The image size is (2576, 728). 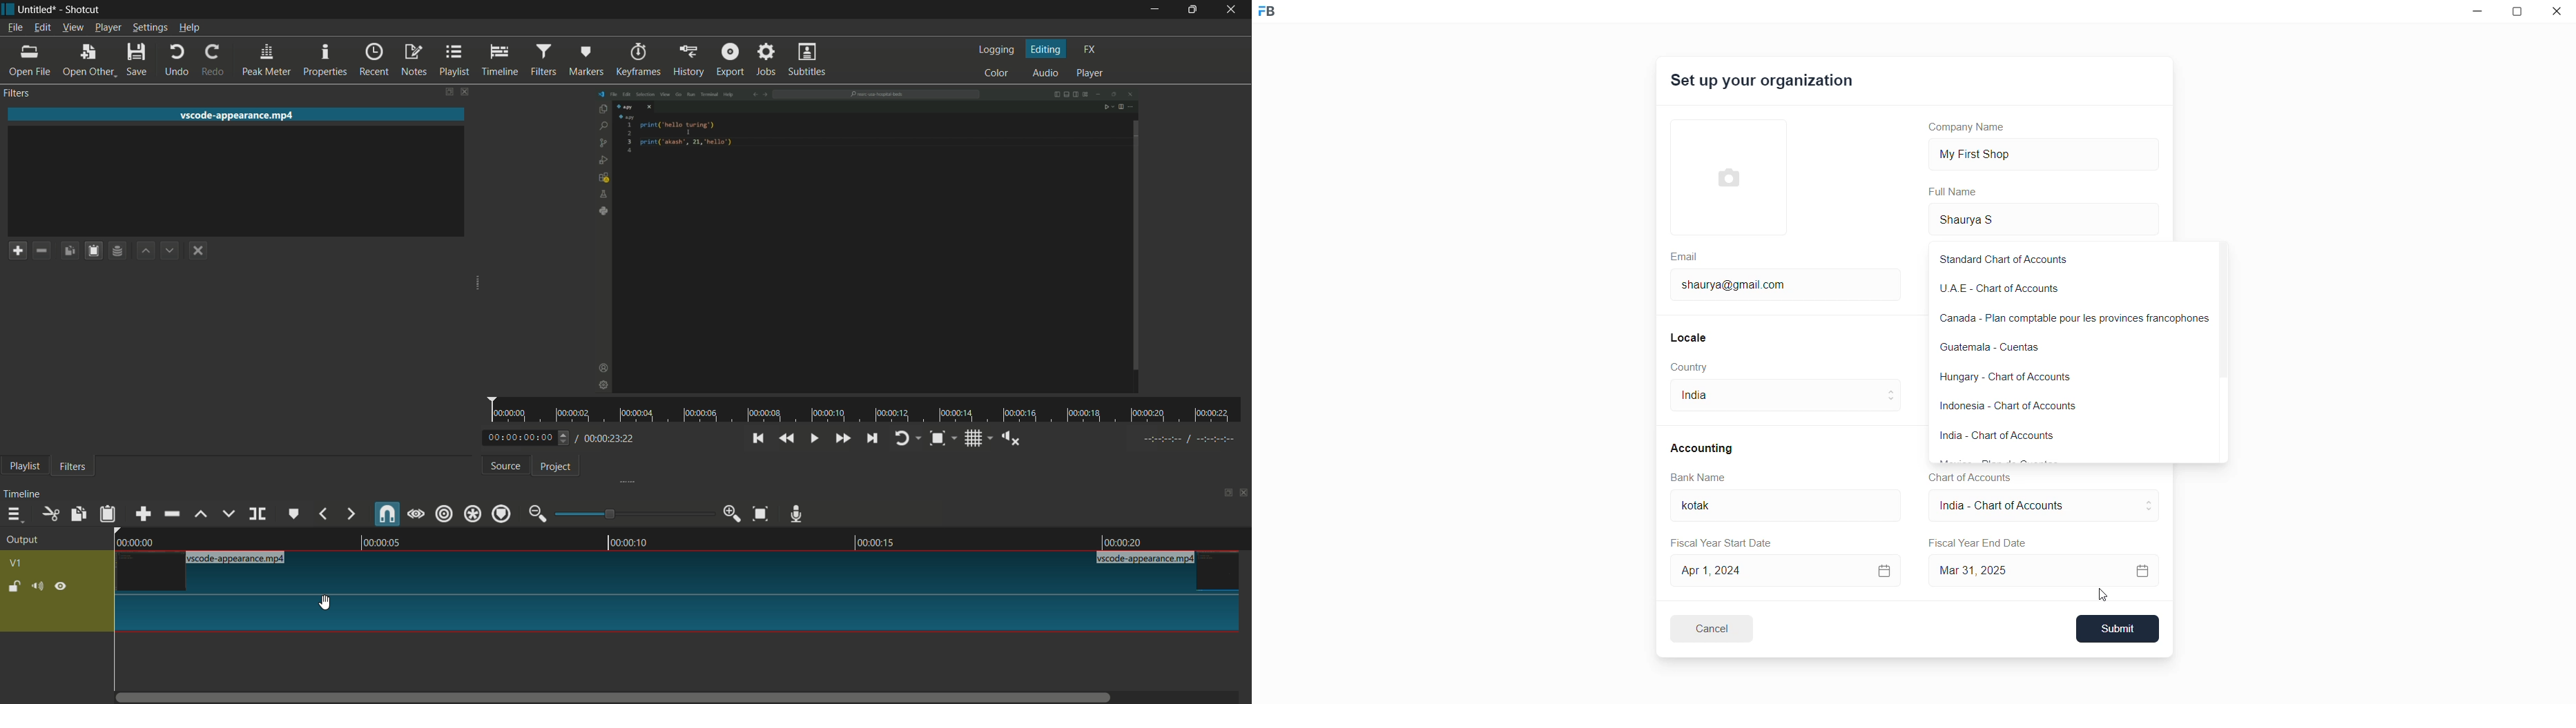 What do you see at coordinates (1988, 218) in the screenshot?
I see `Shaurya S` at bounding box center [1988, 218].